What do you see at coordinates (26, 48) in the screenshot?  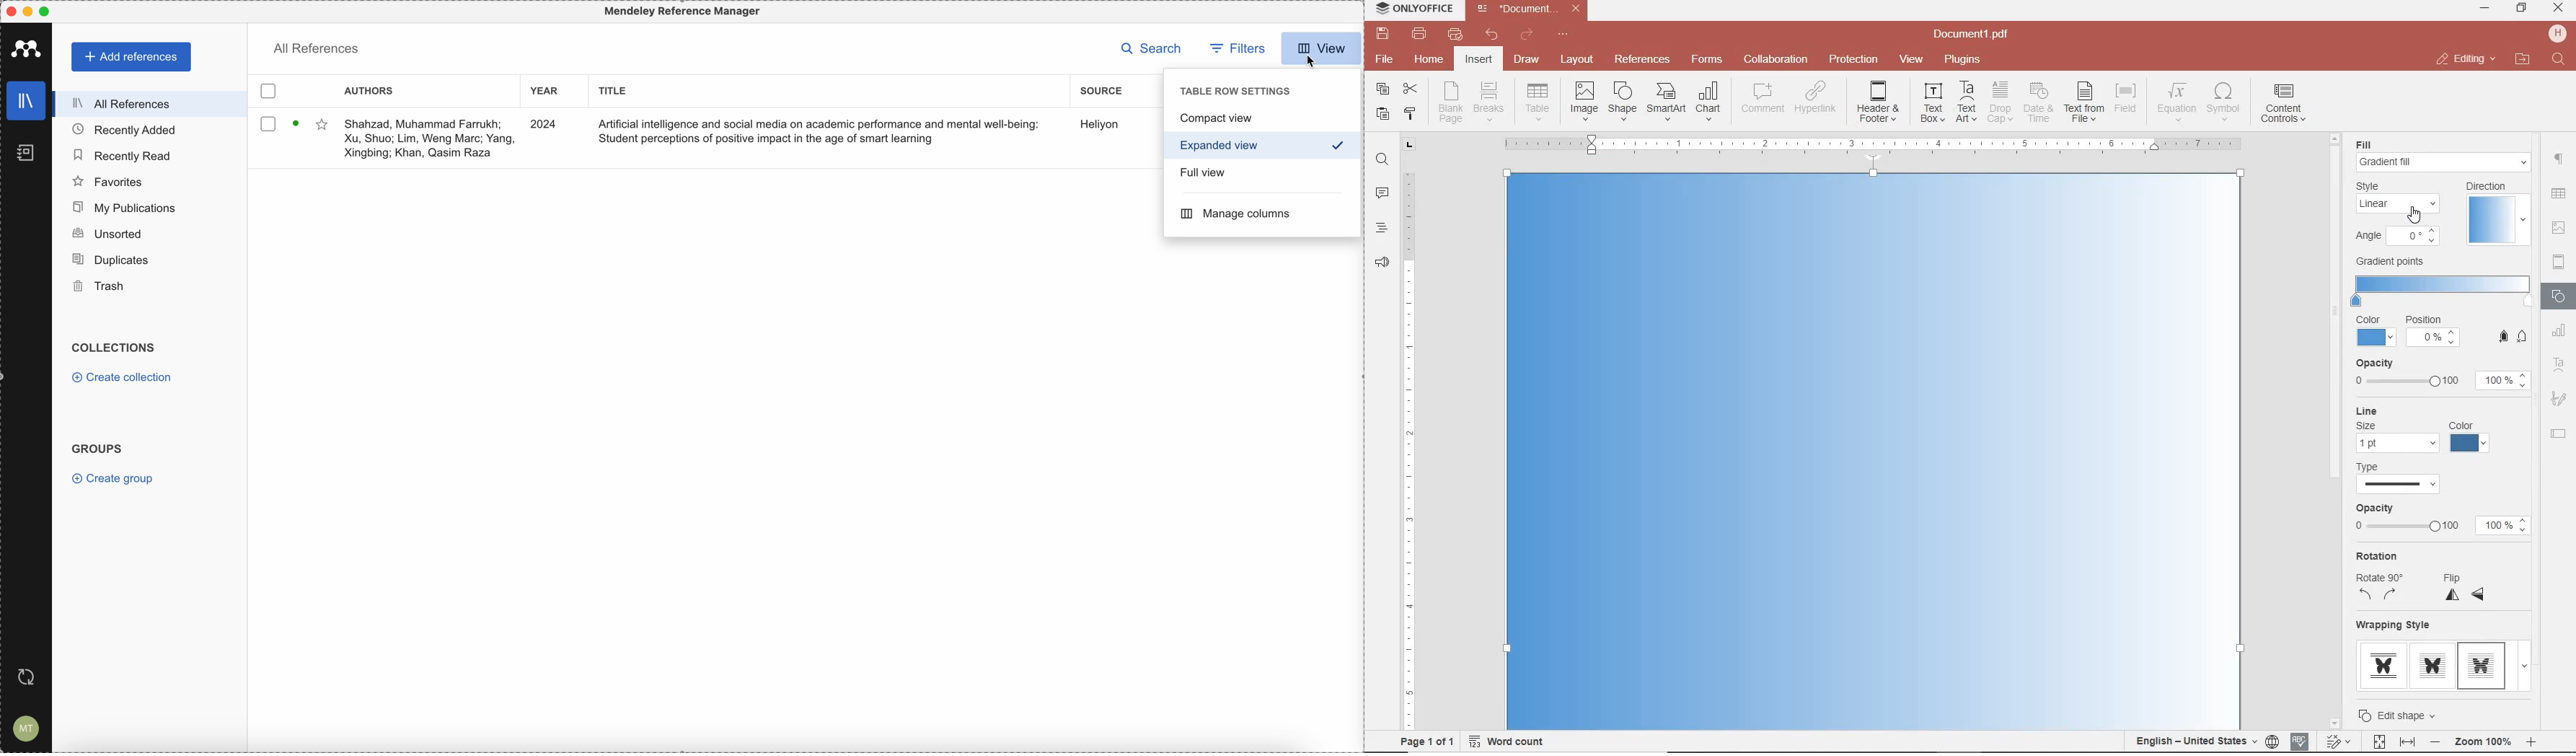 I see `Mendeley logo` at bounding box center [26, 48].